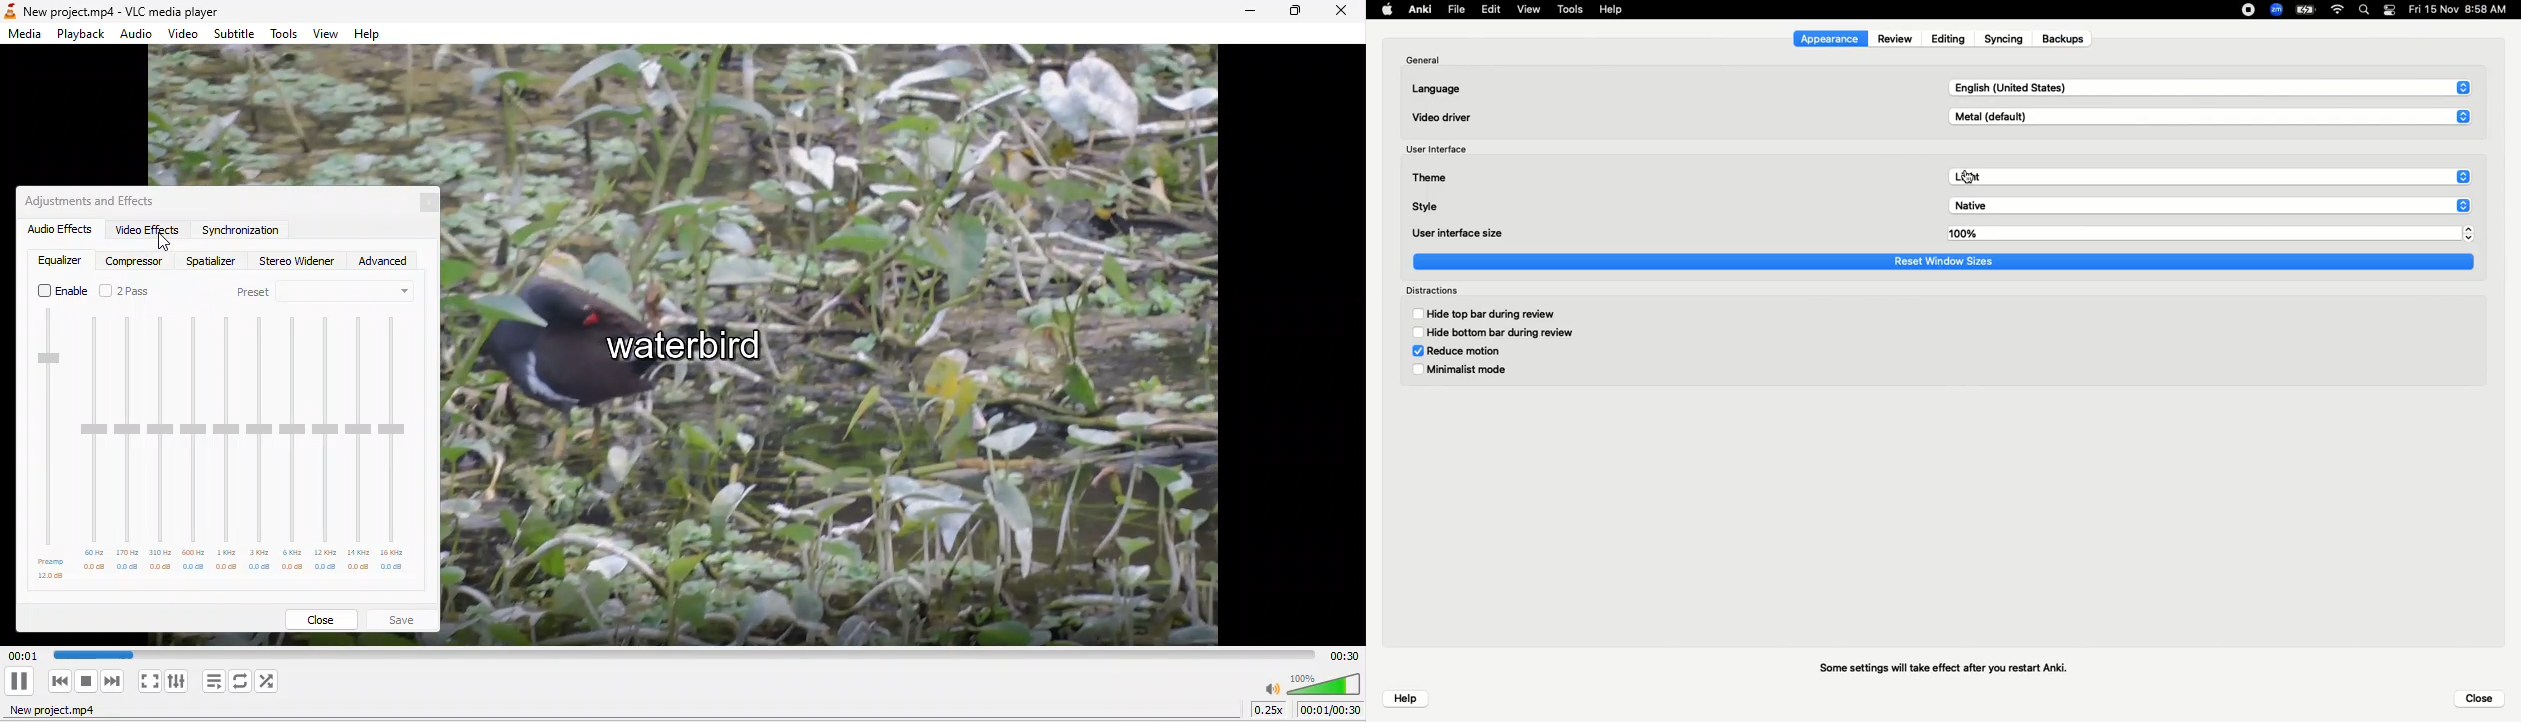  I want to click on preset, so click(329, 293).